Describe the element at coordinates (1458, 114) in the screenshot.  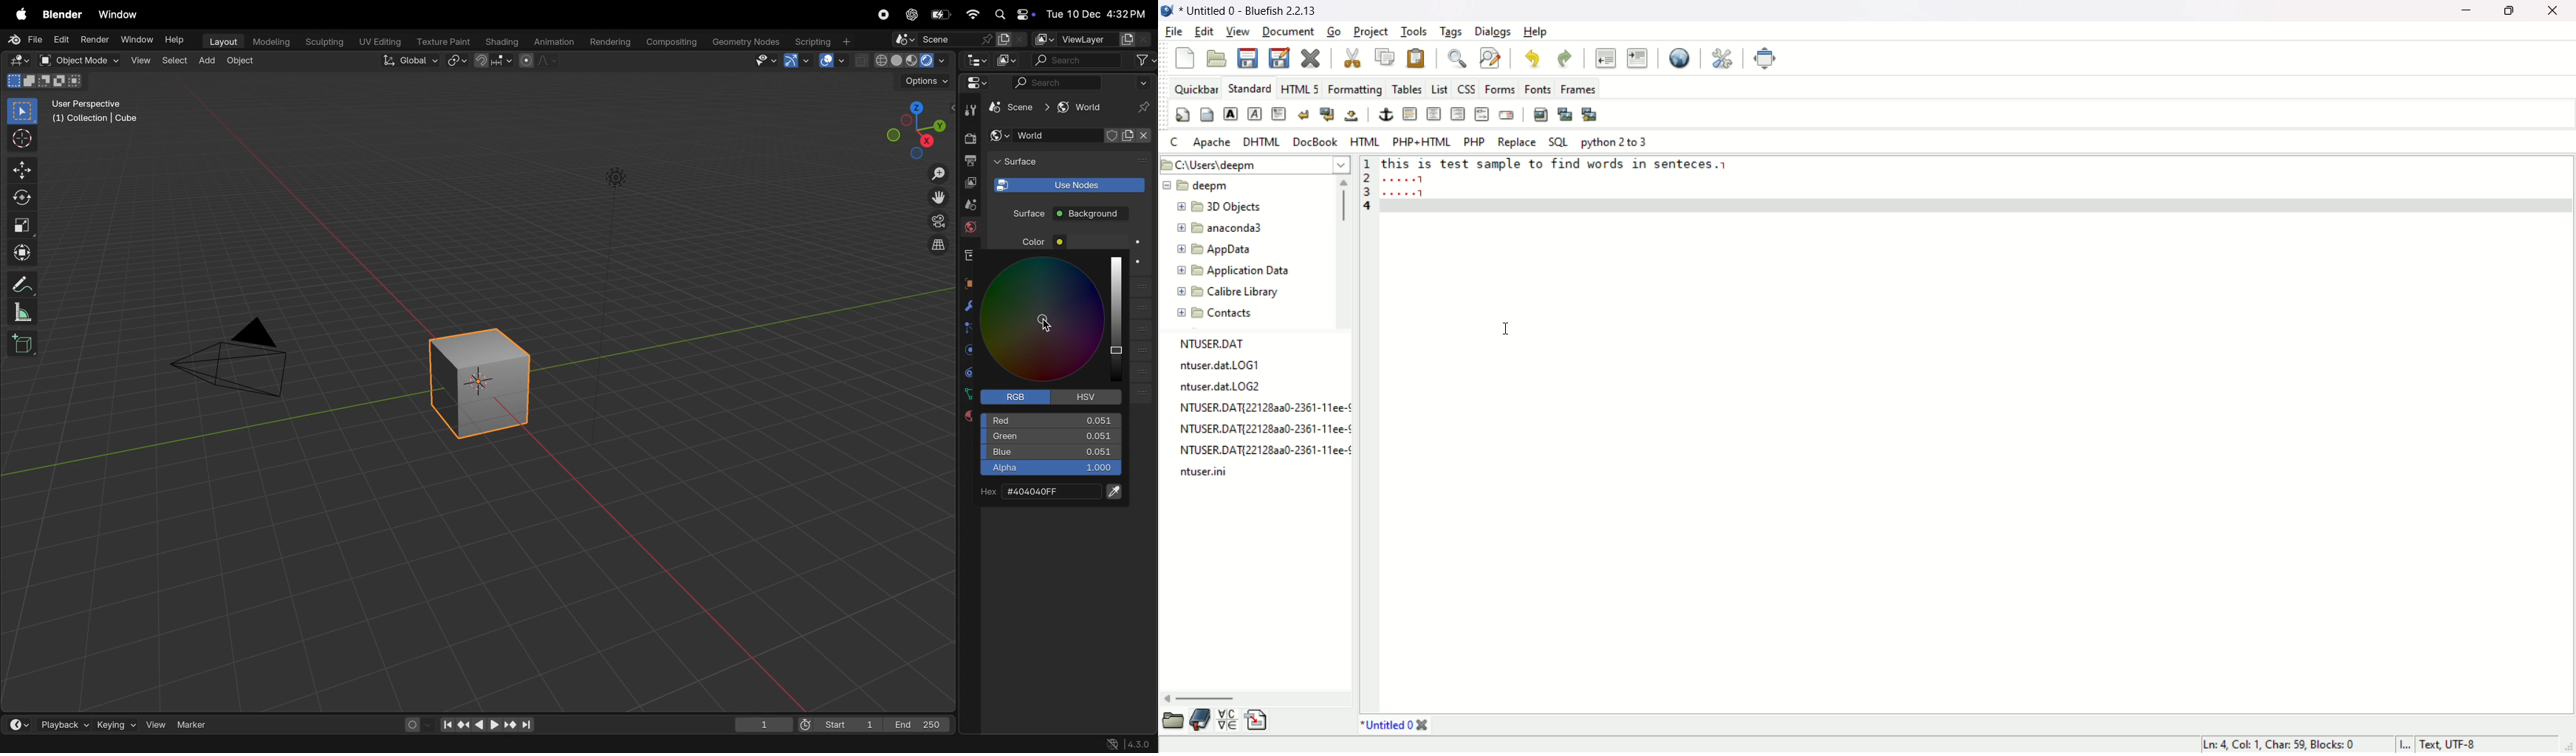
I see `right justify` at that location.